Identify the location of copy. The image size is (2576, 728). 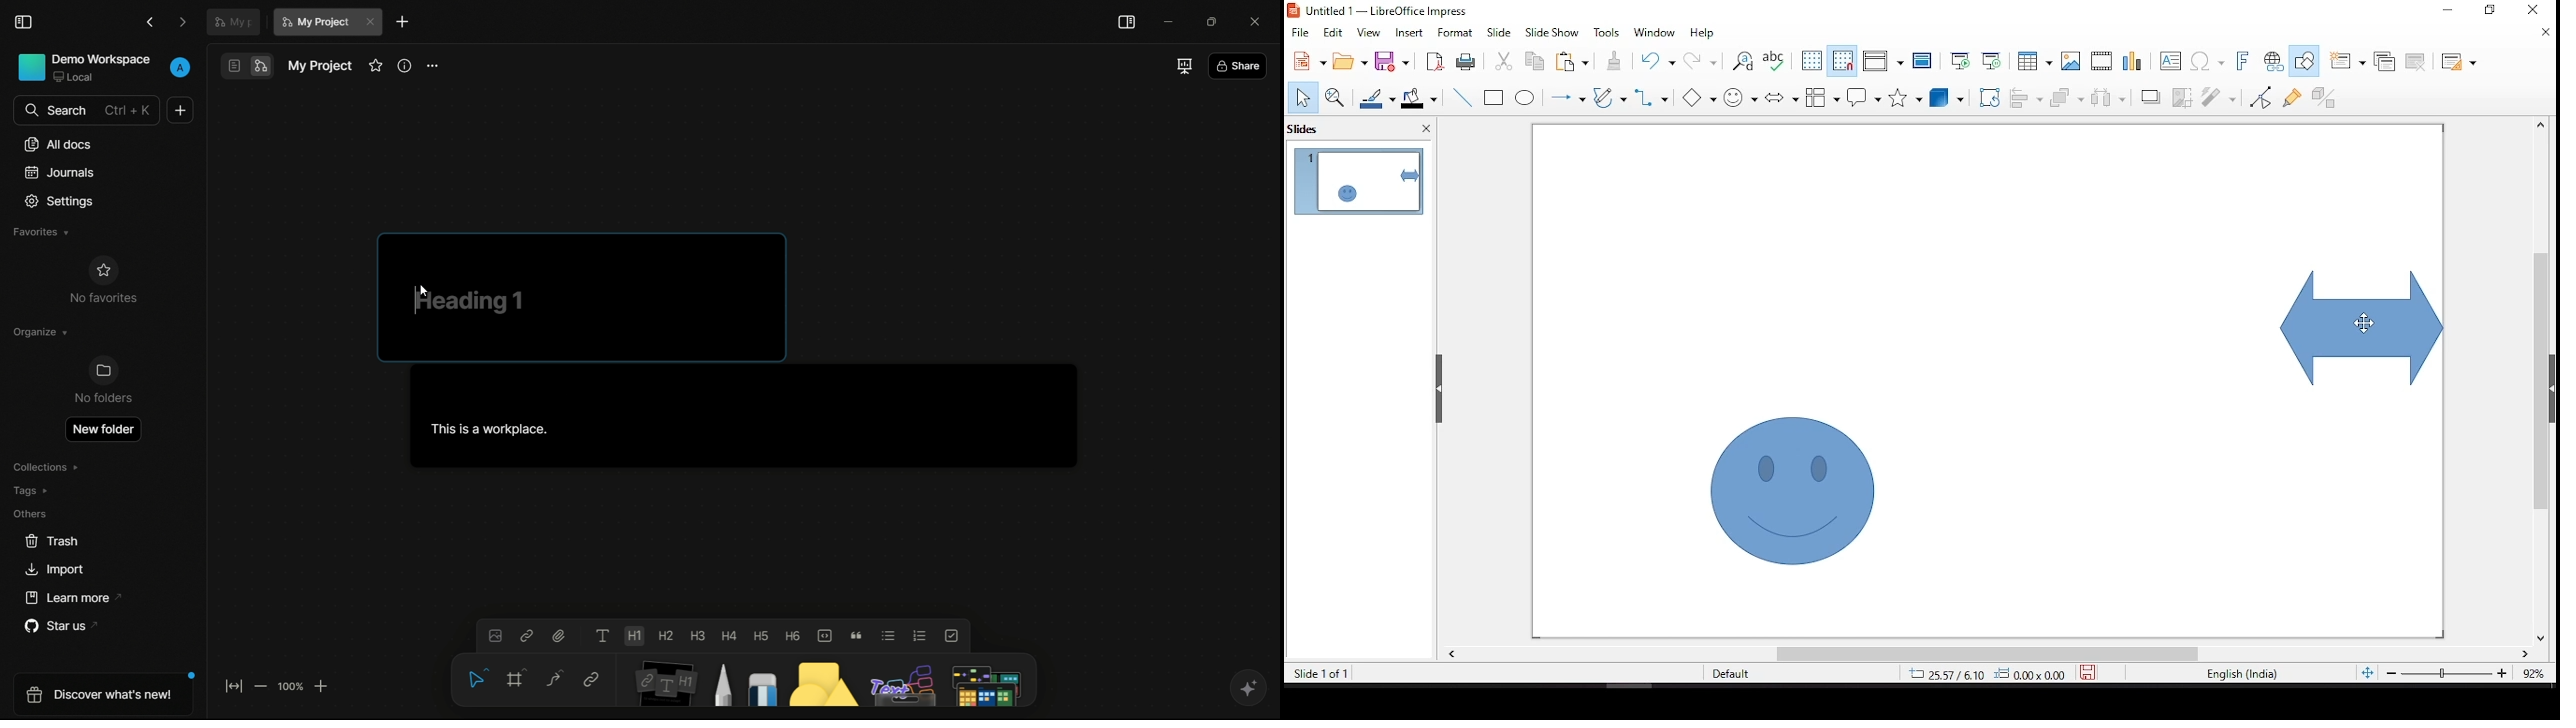
(1531, 61).